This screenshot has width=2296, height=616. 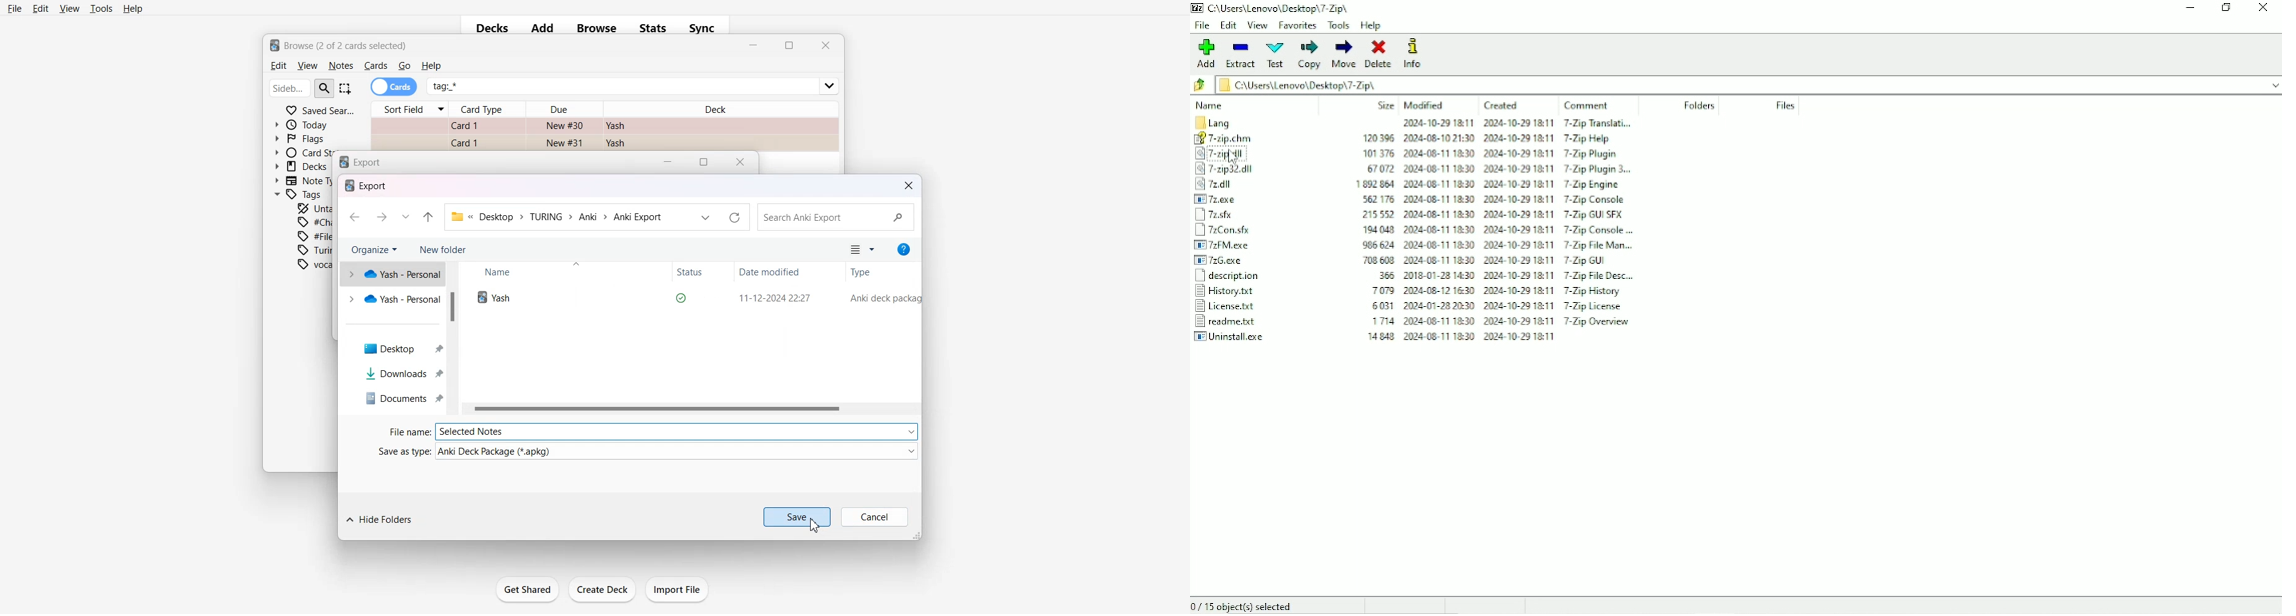 I want to click on Sync, so click(x=706, y=28).